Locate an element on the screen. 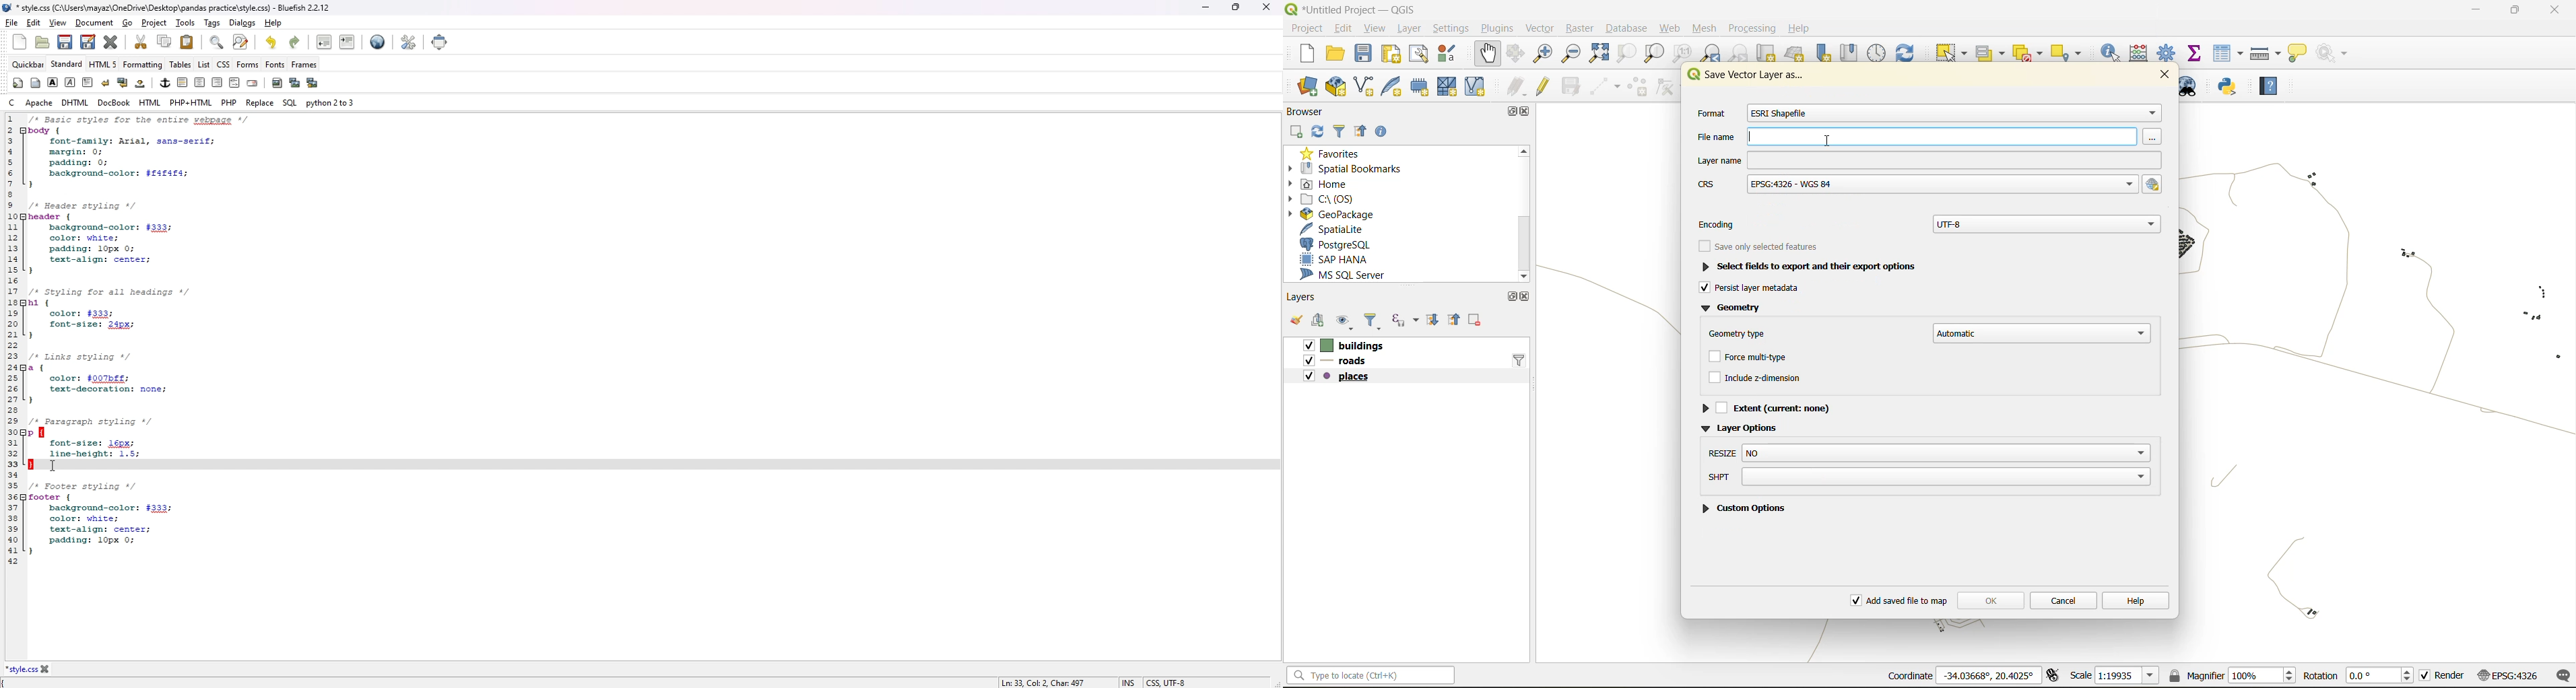  refresh is located at coordinates (1912, 50).